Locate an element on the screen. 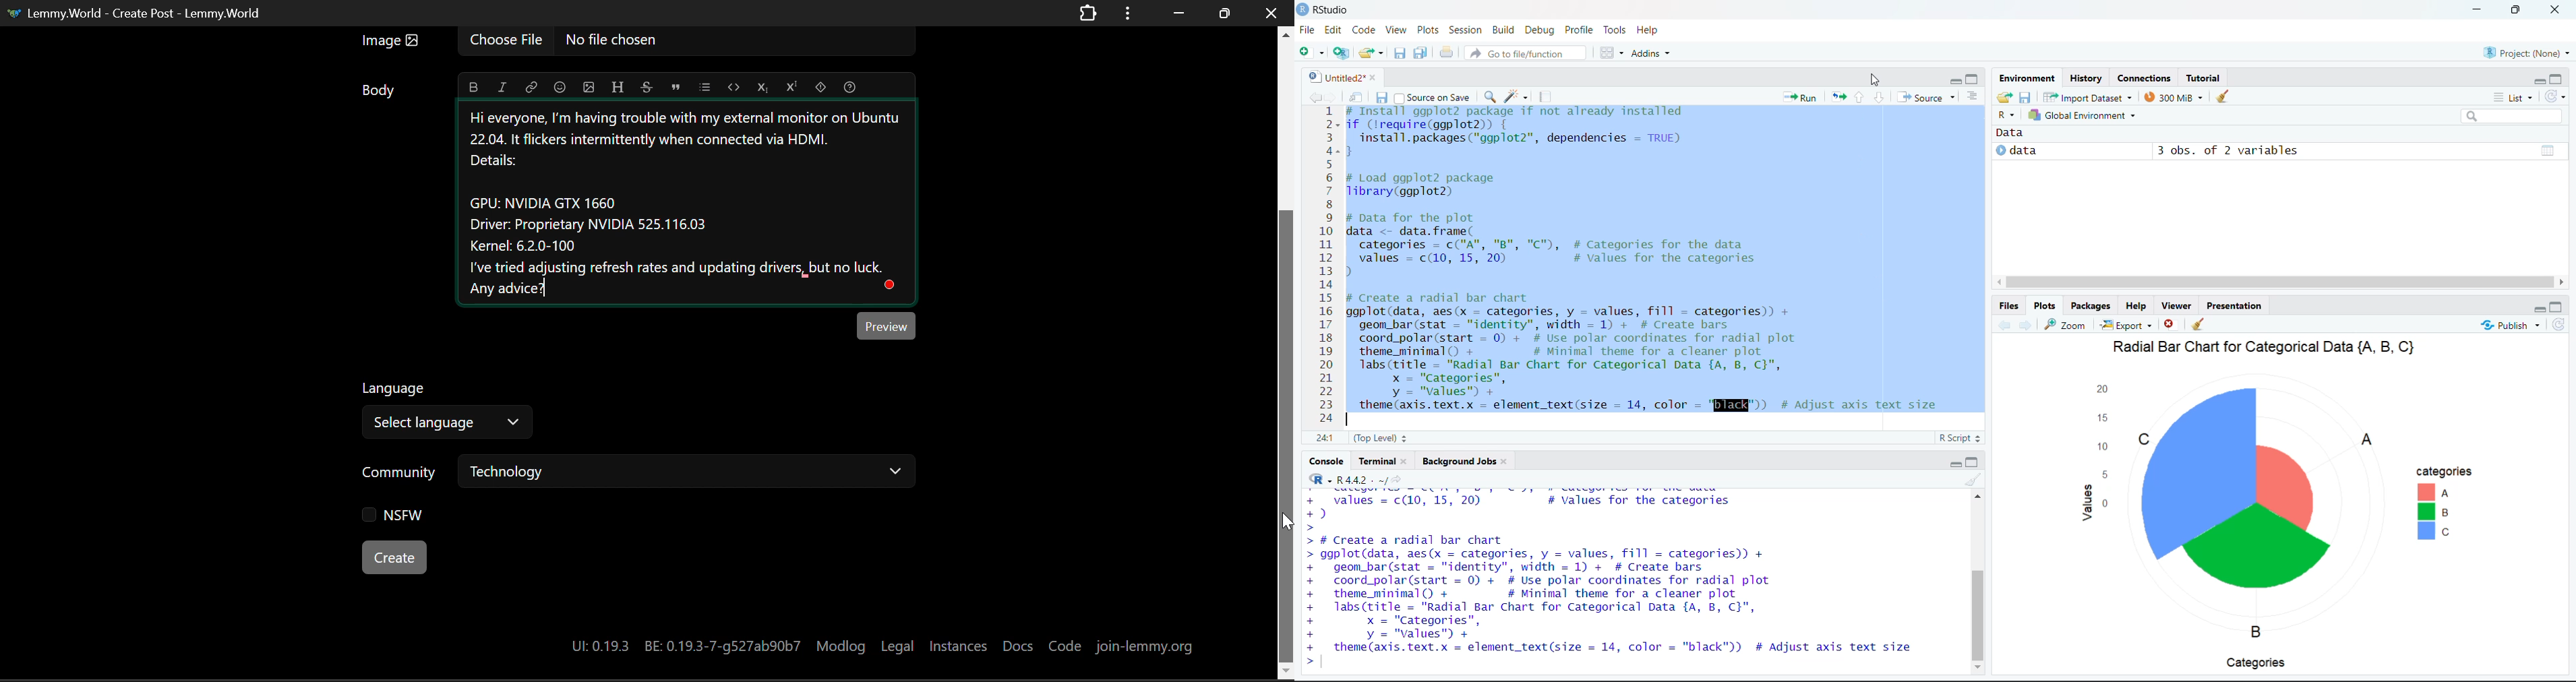  Build is located at coordinates (1503, 30).